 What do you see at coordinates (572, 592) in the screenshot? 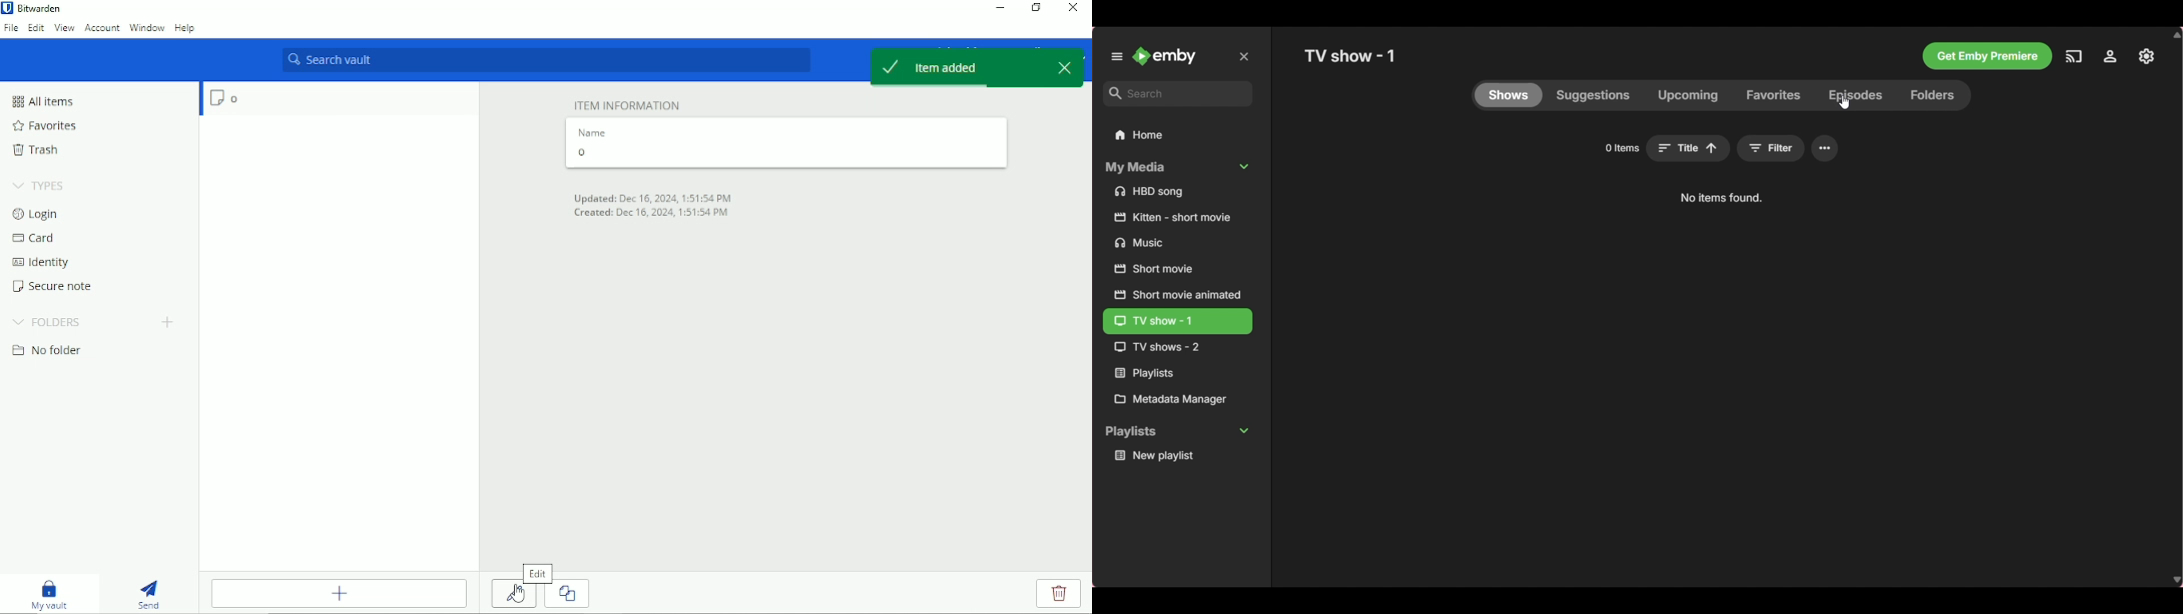
I see `Clone` at bounding box center [572, 592].